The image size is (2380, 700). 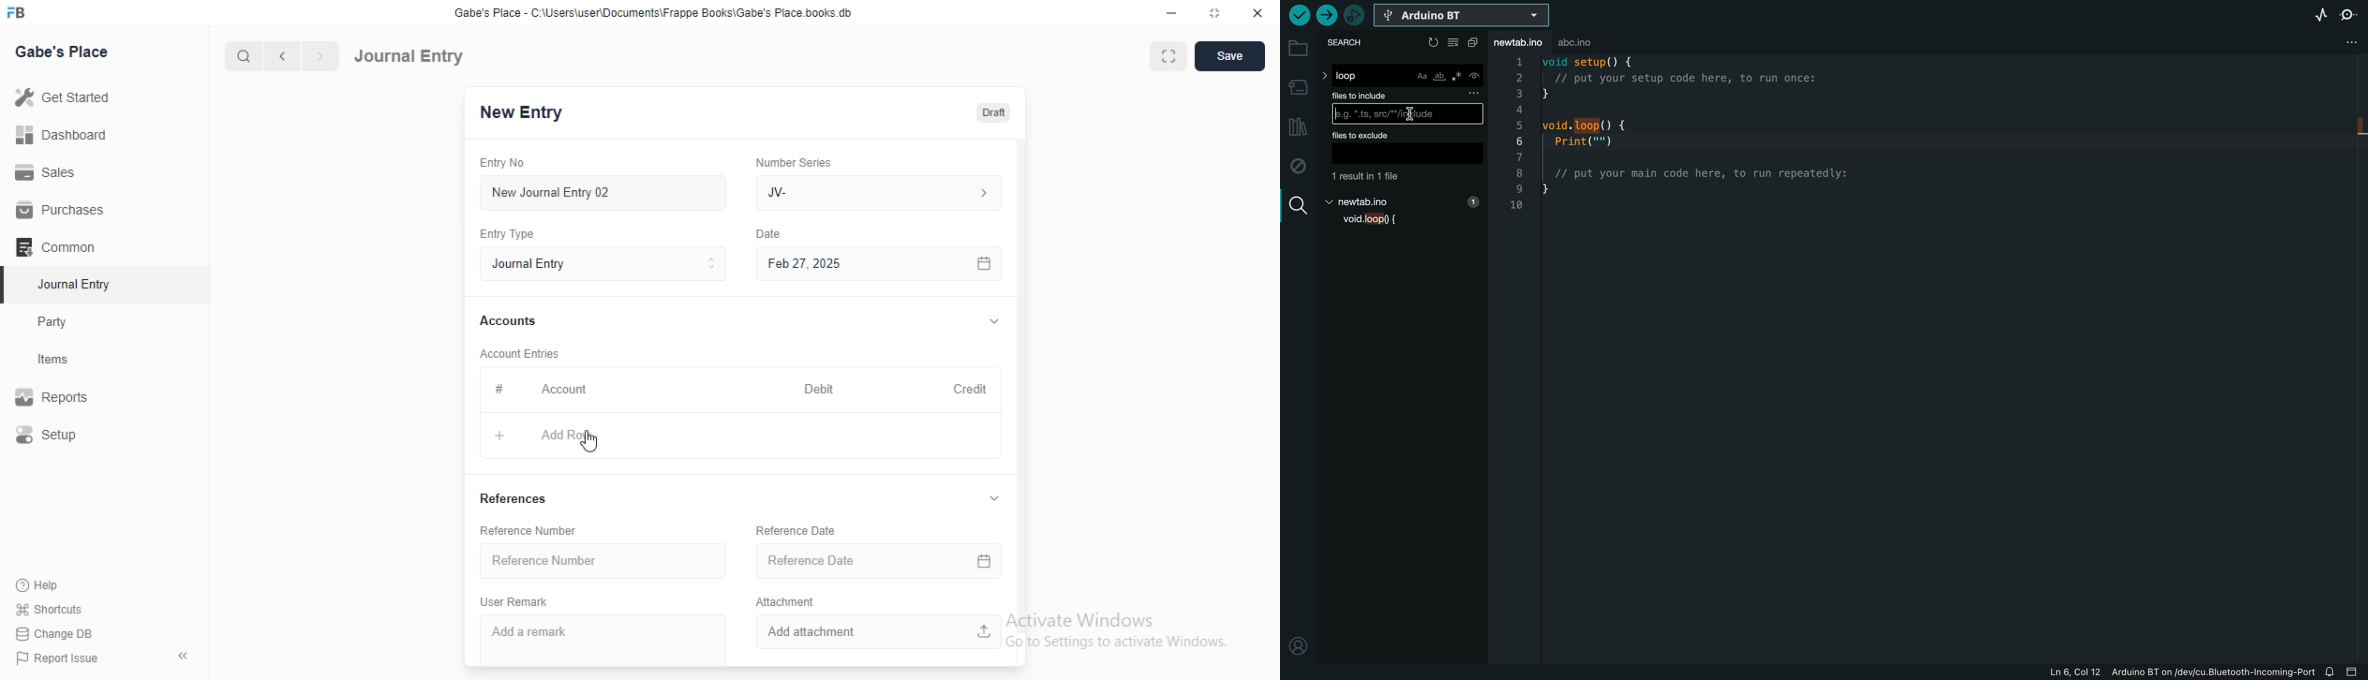 What do you see at coordinates (1230, 56) in the screenshot?
I see `Save` at bounding box center [1230, 56].